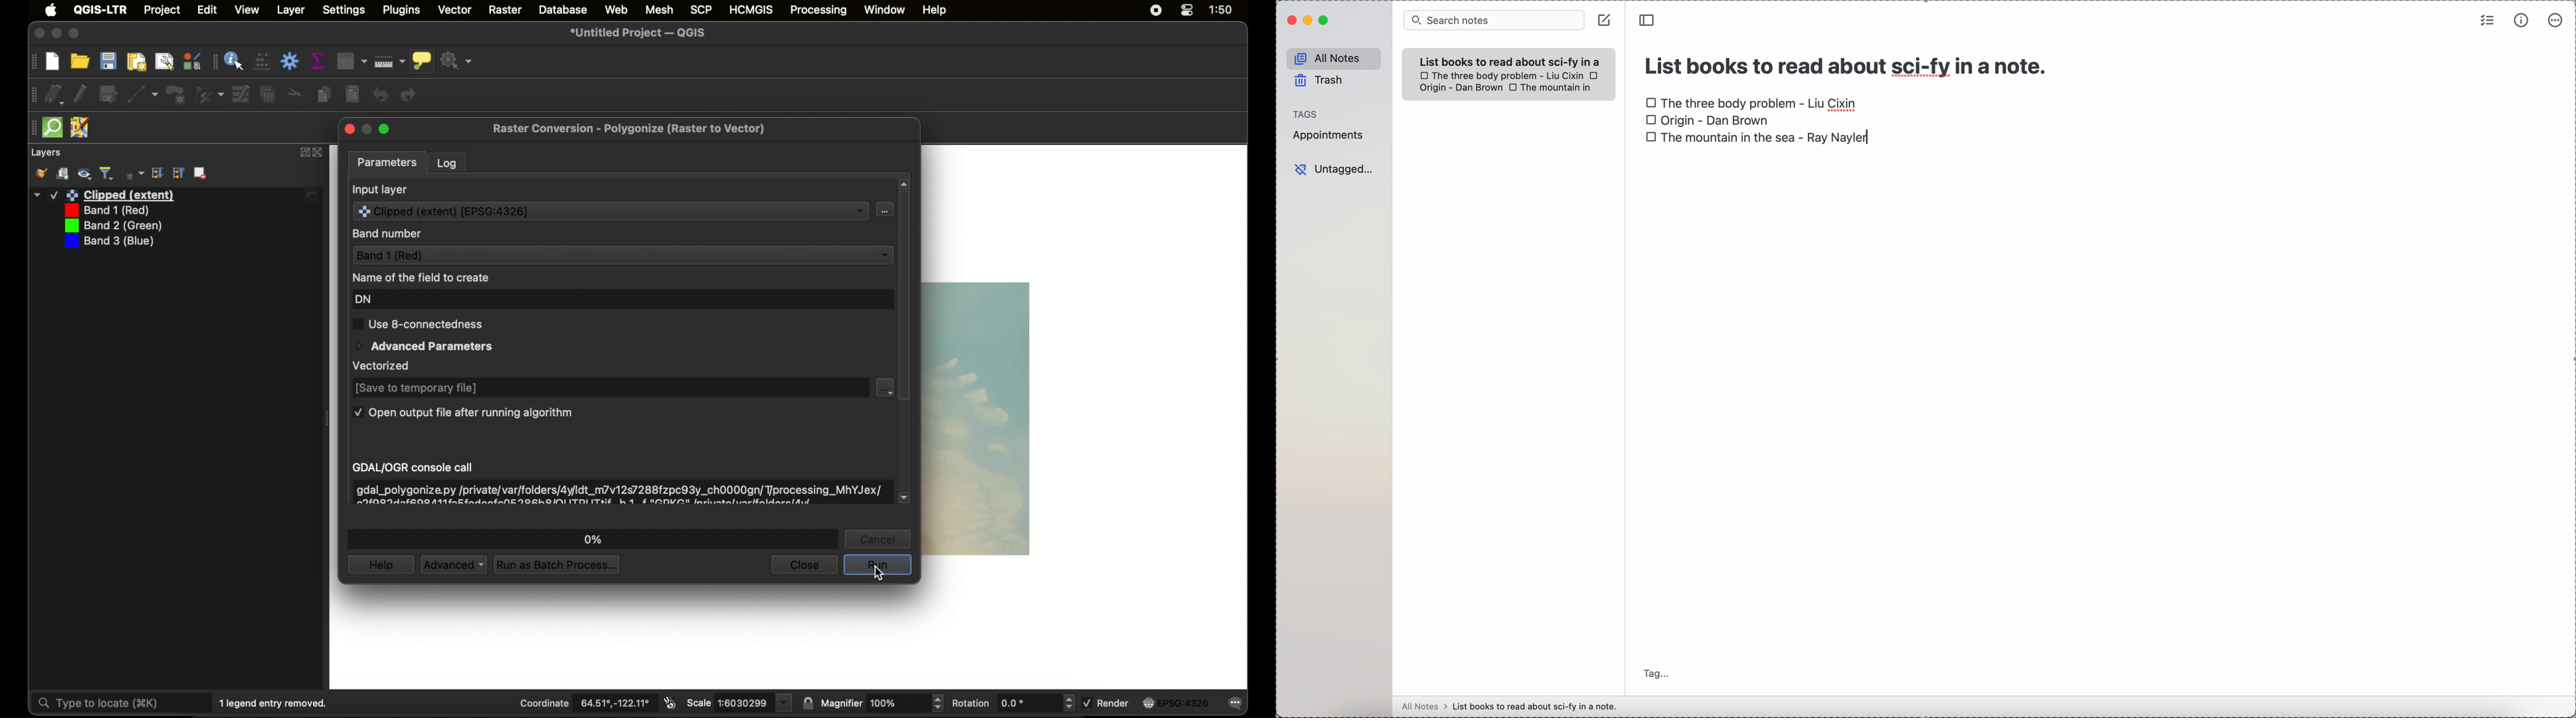 This screenshot has width=2576, height=728. What do you see at coordinates (2519, 21) in the screenshot?
I see `metrics` at bounding box center [2519, 21].